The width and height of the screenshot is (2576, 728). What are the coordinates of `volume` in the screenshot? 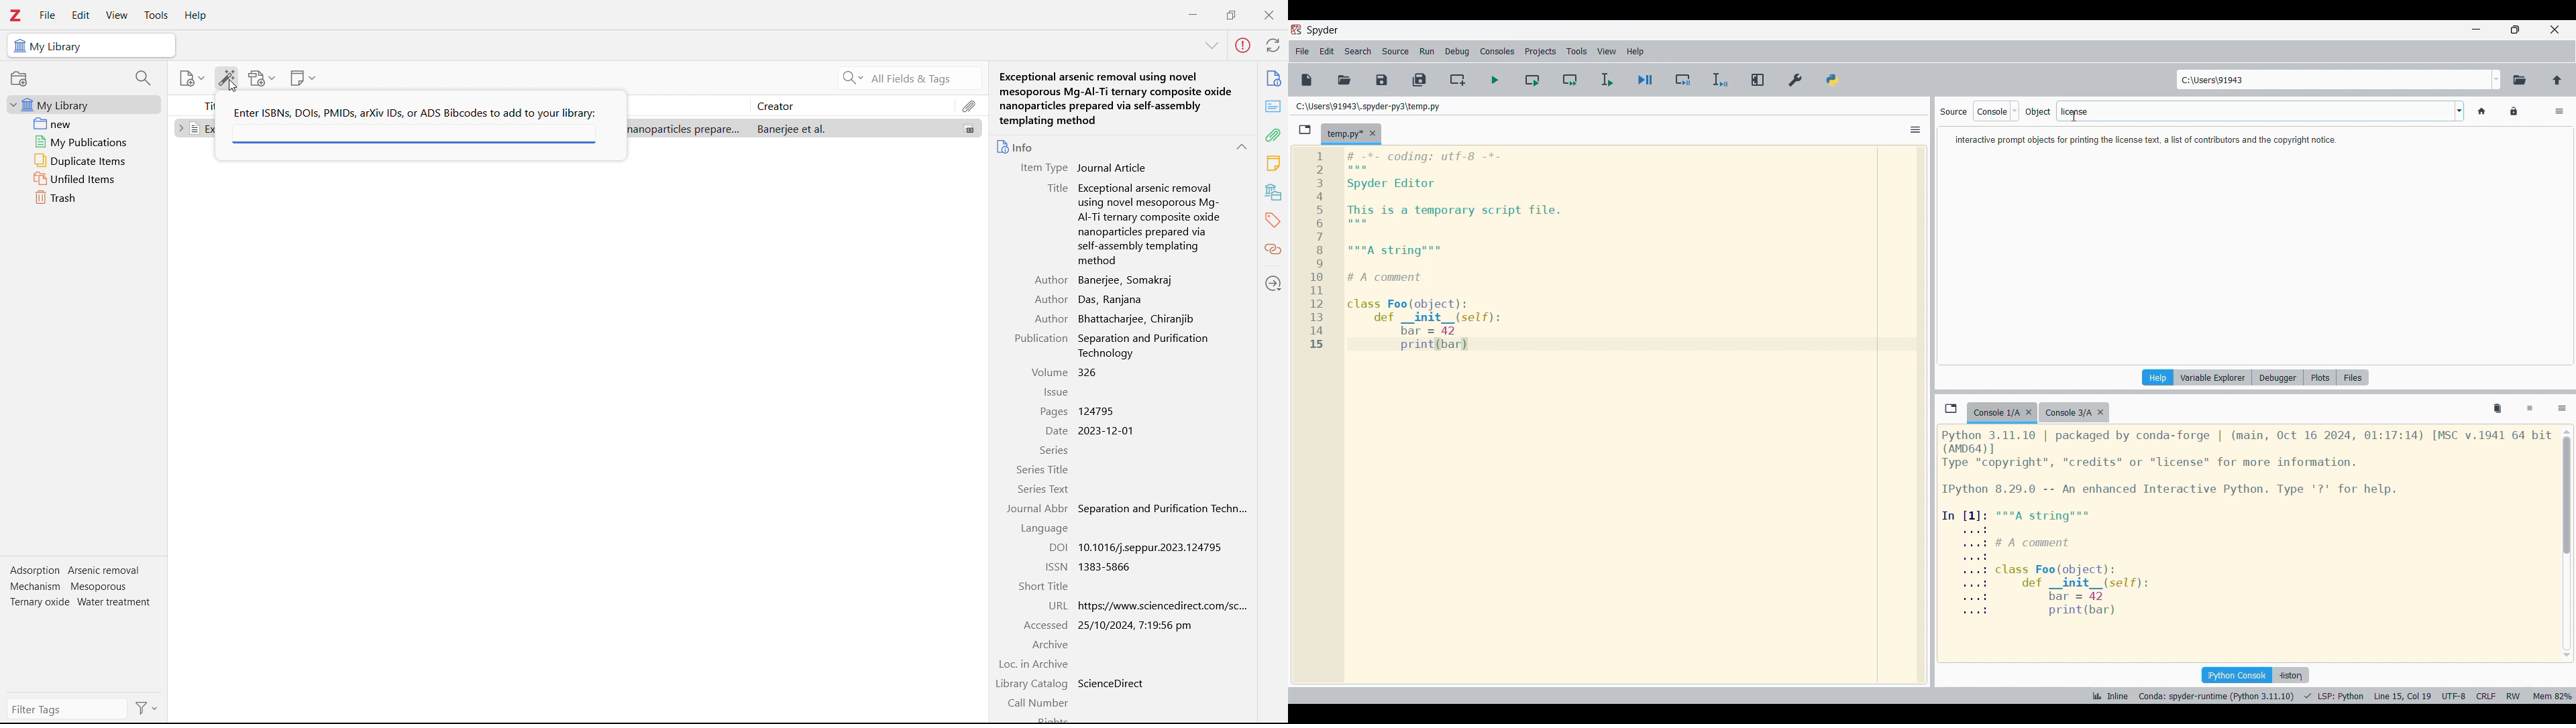 It's located at (1049, 372).